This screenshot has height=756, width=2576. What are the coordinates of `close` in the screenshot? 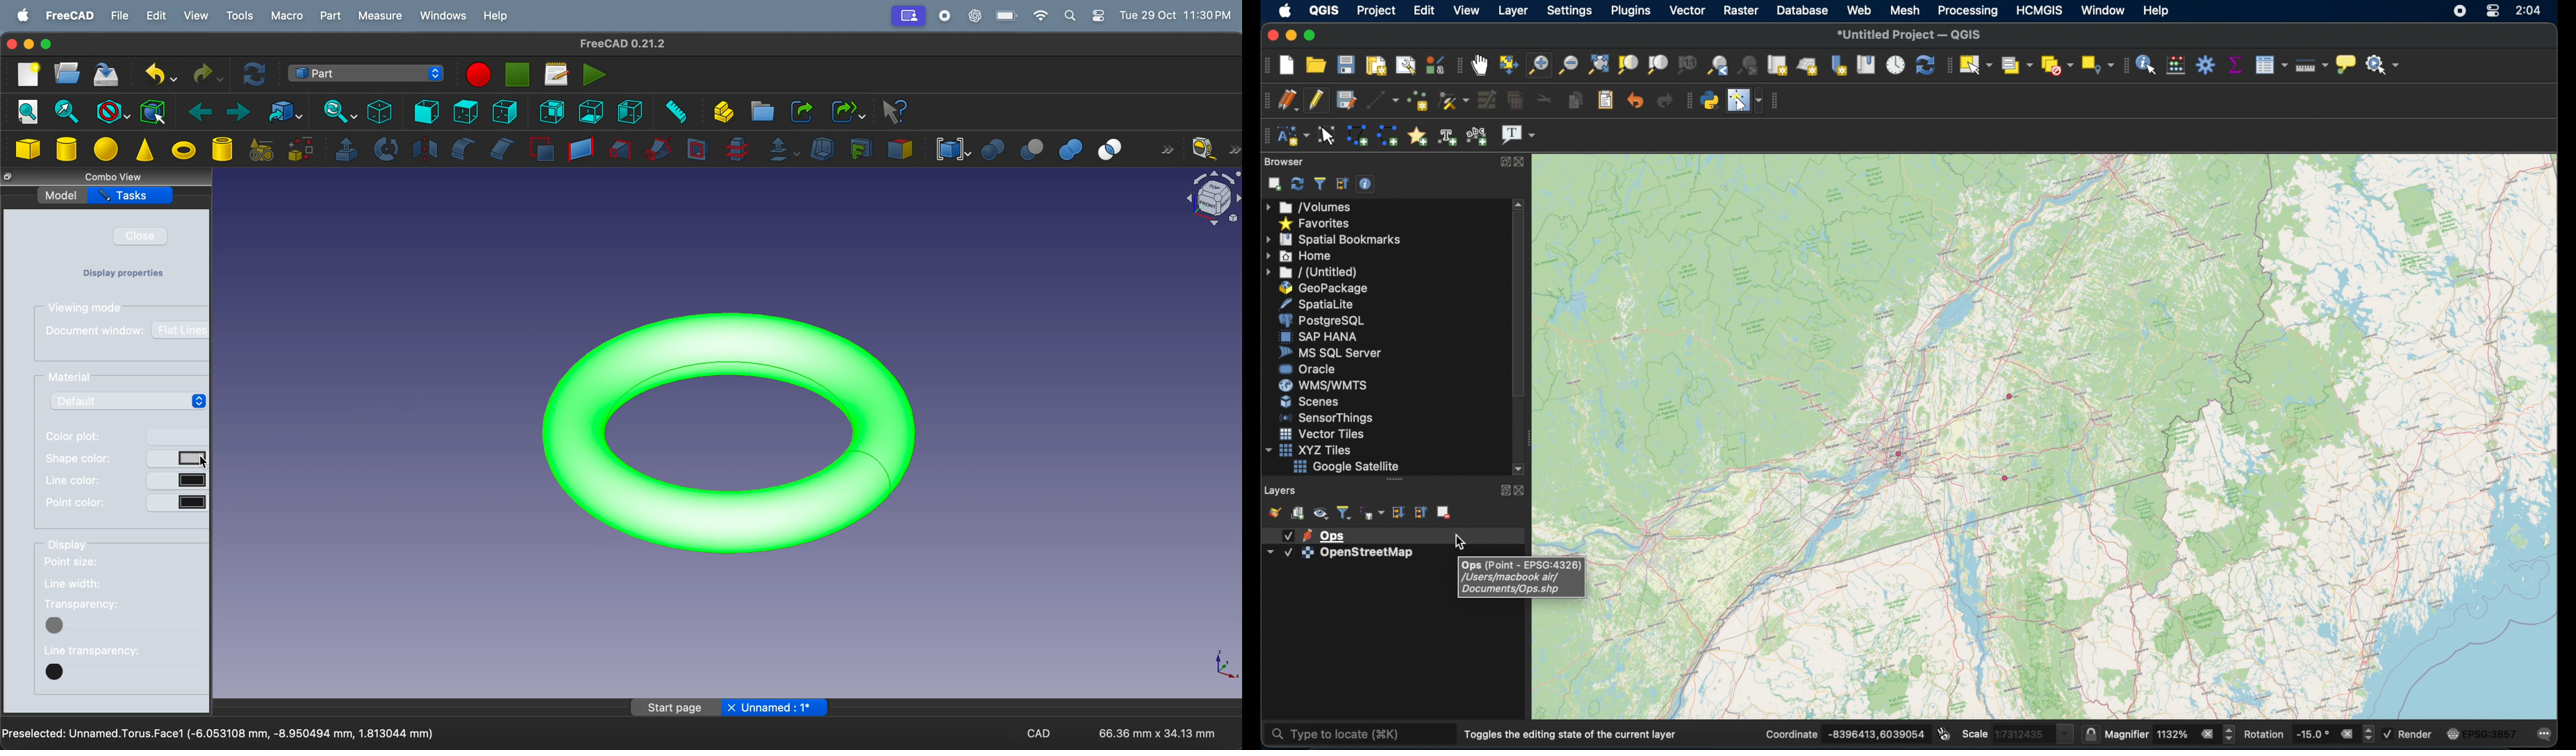 It's located at (1270, 35).